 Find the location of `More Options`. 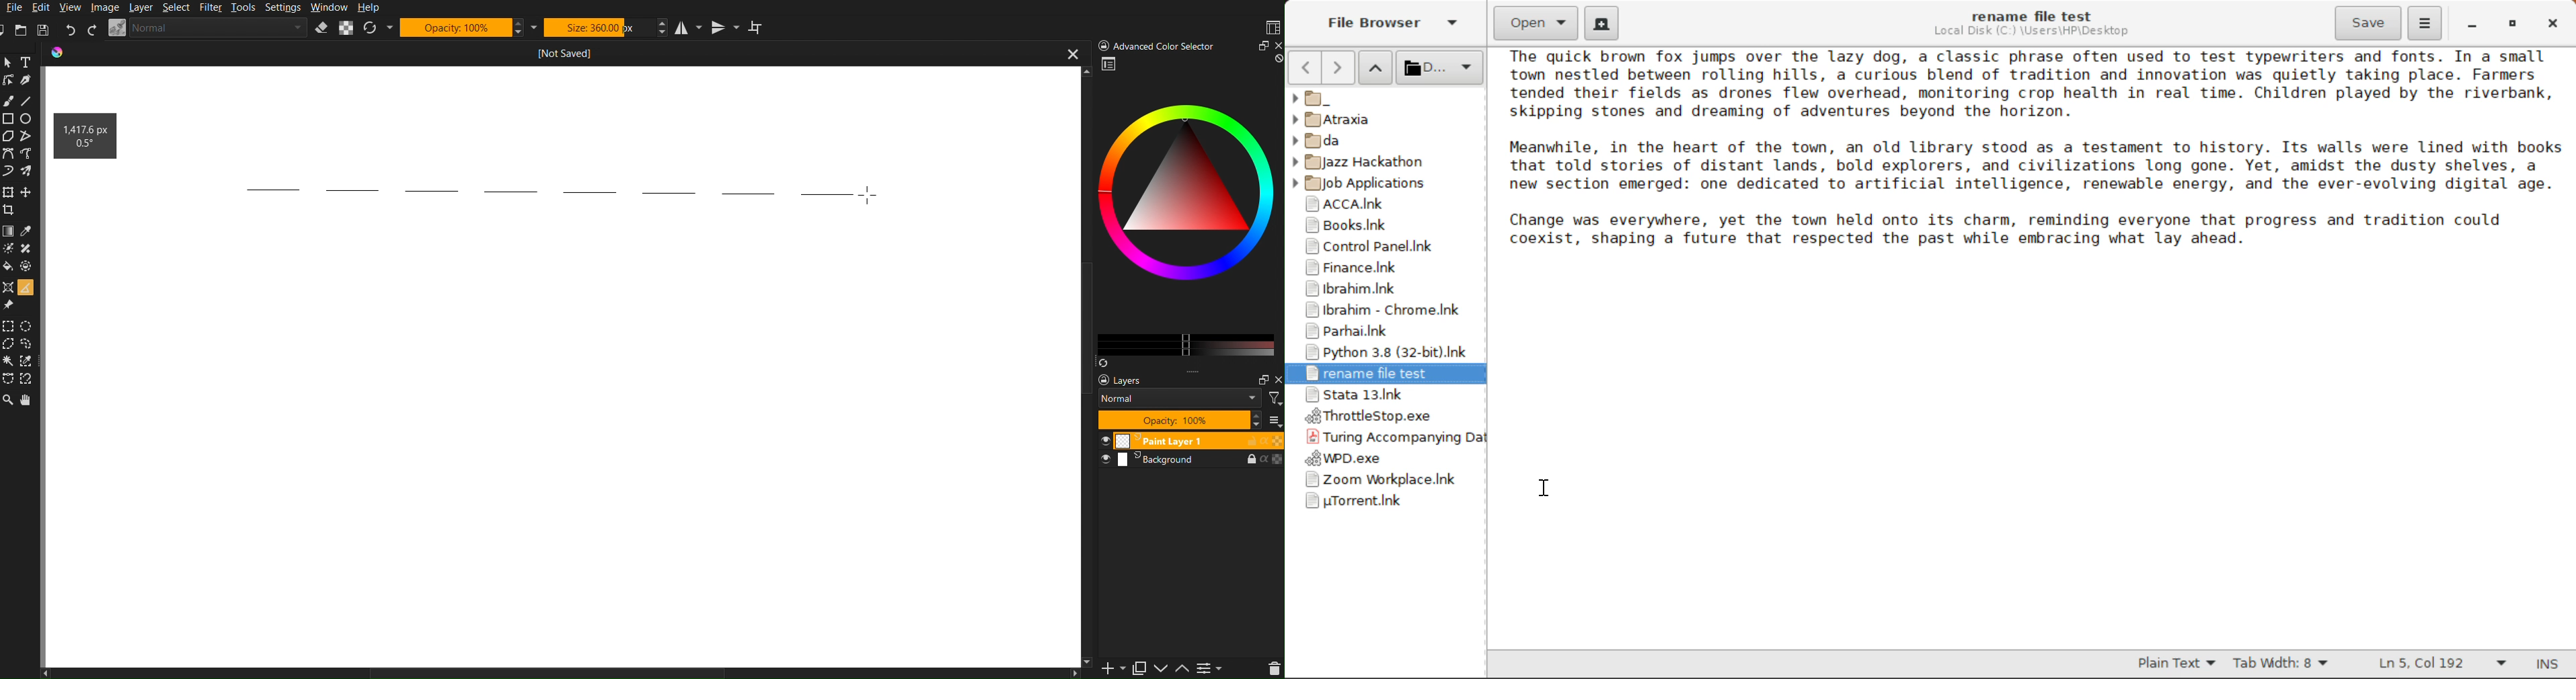

More Options is located at coordinates (2425, 22).